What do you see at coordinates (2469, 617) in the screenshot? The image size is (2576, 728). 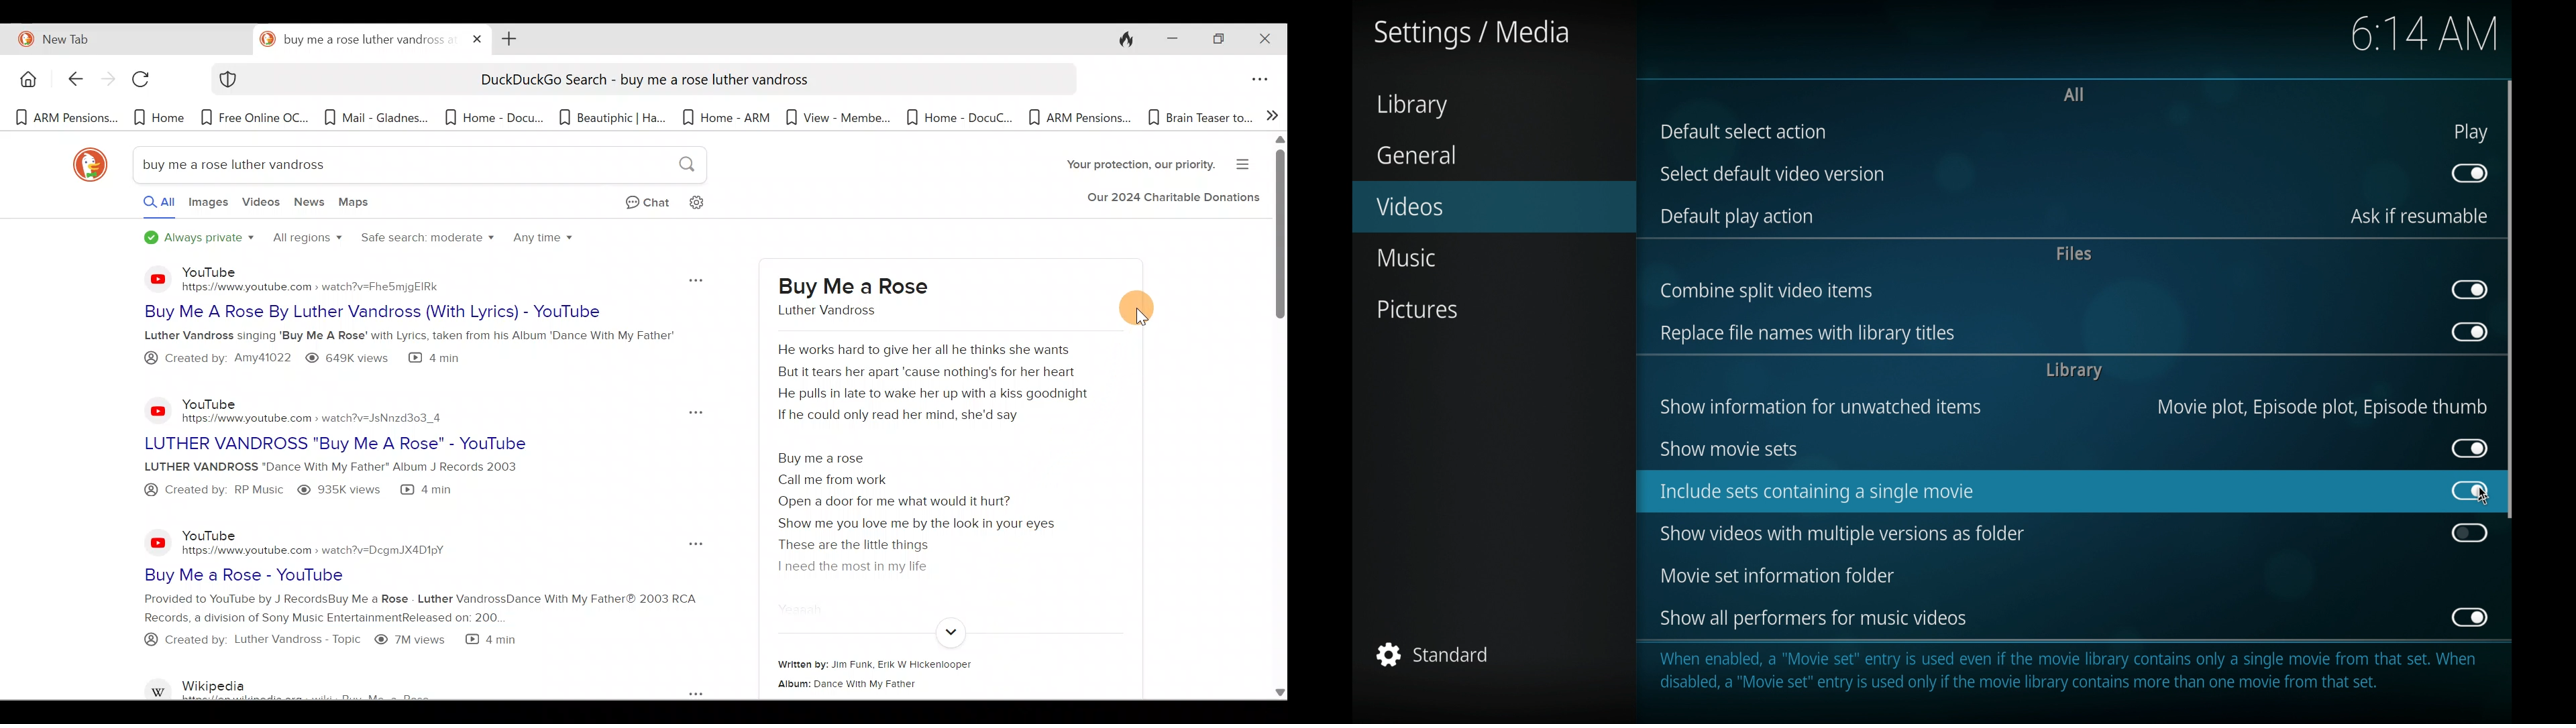 I see `toggle button` at bounding box center [2469, 617].